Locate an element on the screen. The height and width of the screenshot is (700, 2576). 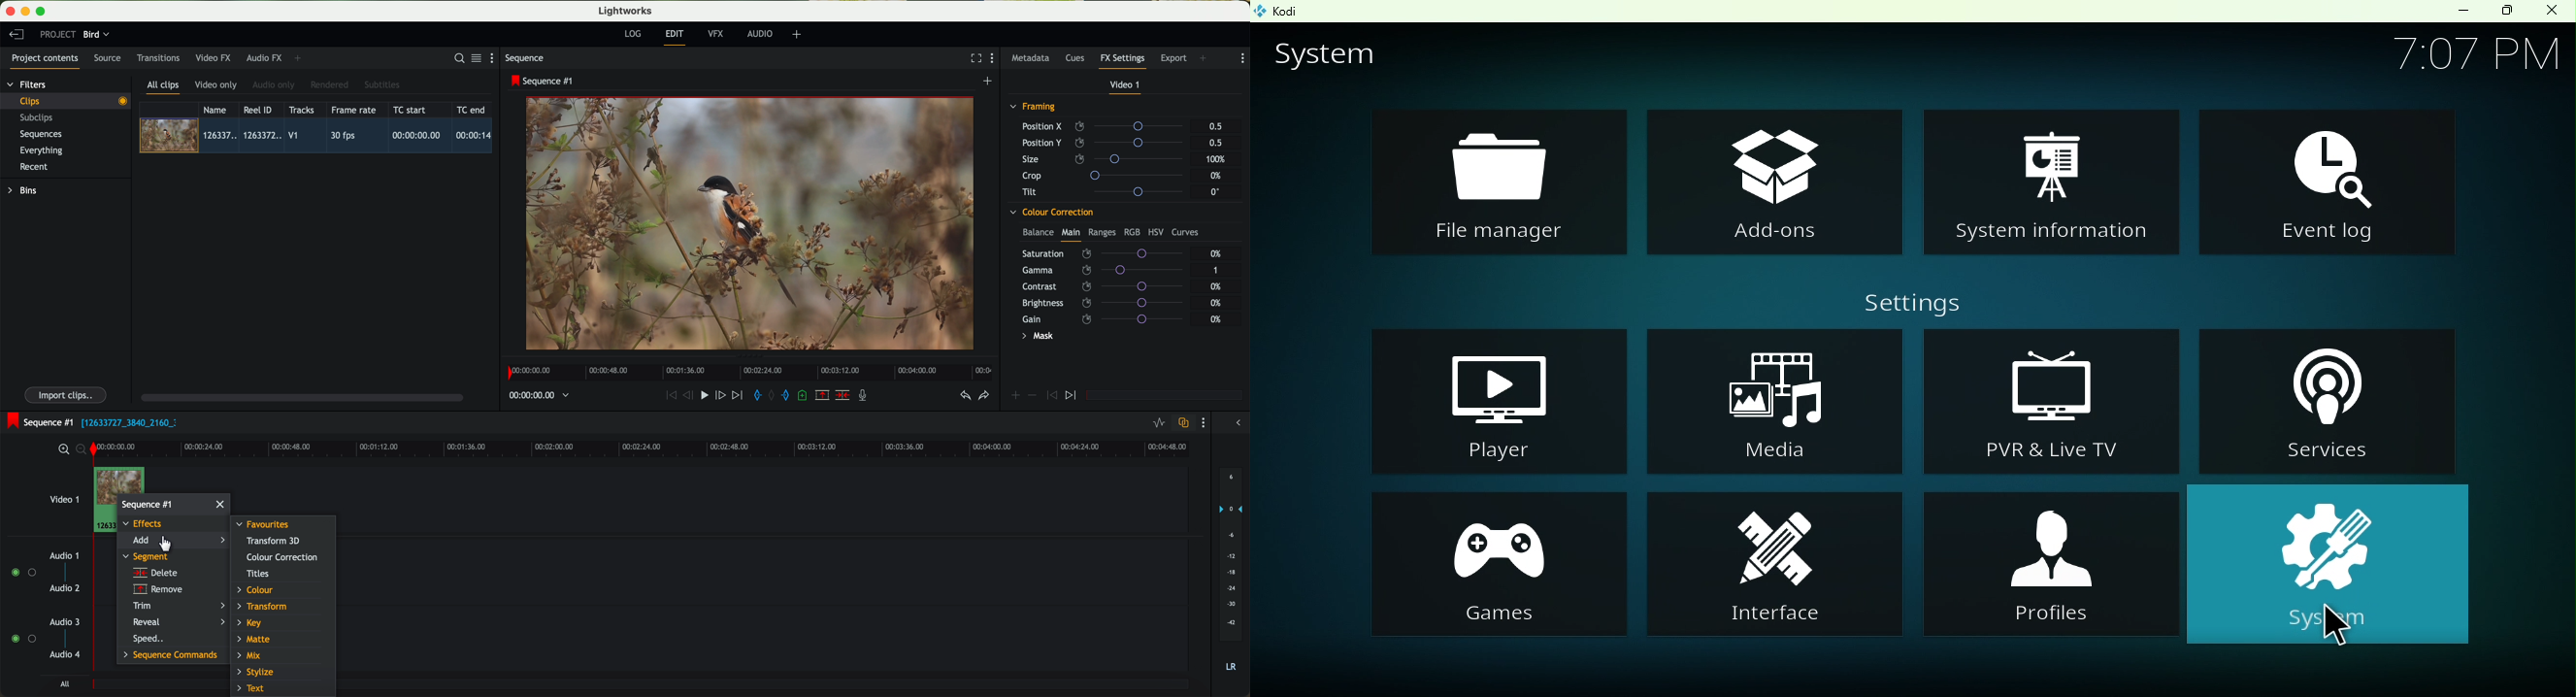
drag video to video track 1 is located at coordinates (124, 480).